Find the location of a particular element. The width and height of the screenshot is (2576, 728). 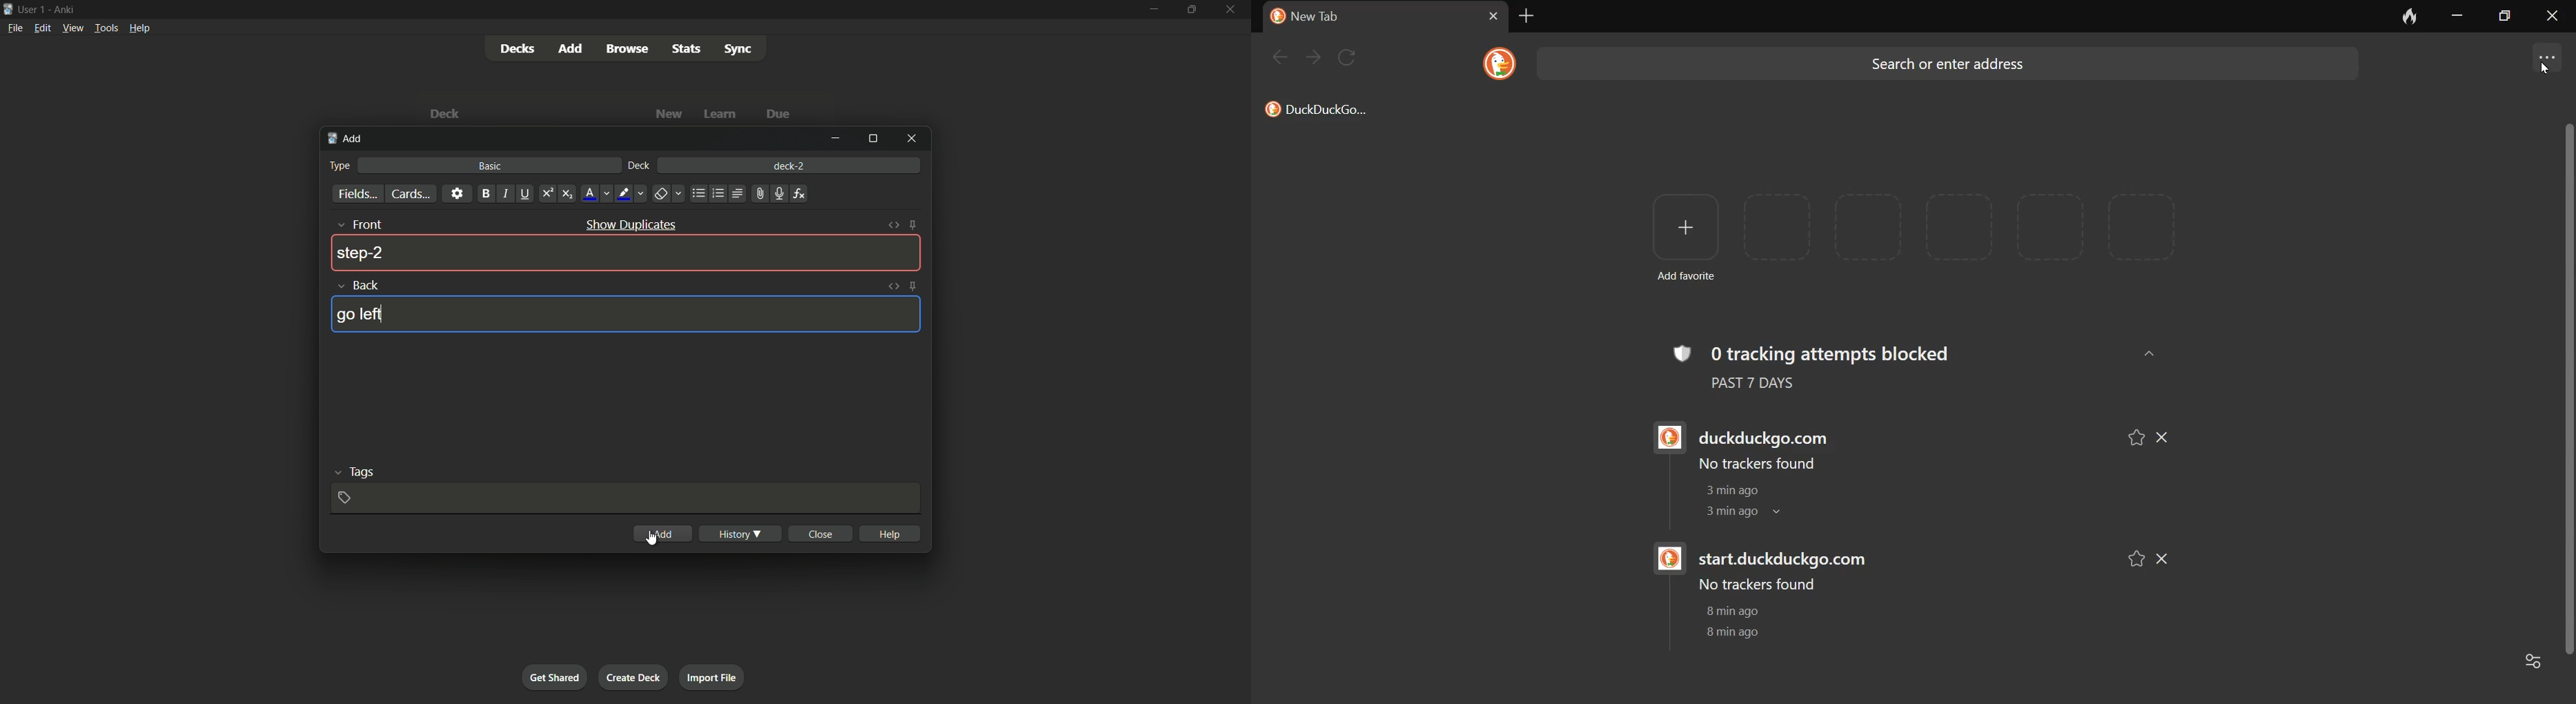

user 1 is located at coordinates (33, 11).